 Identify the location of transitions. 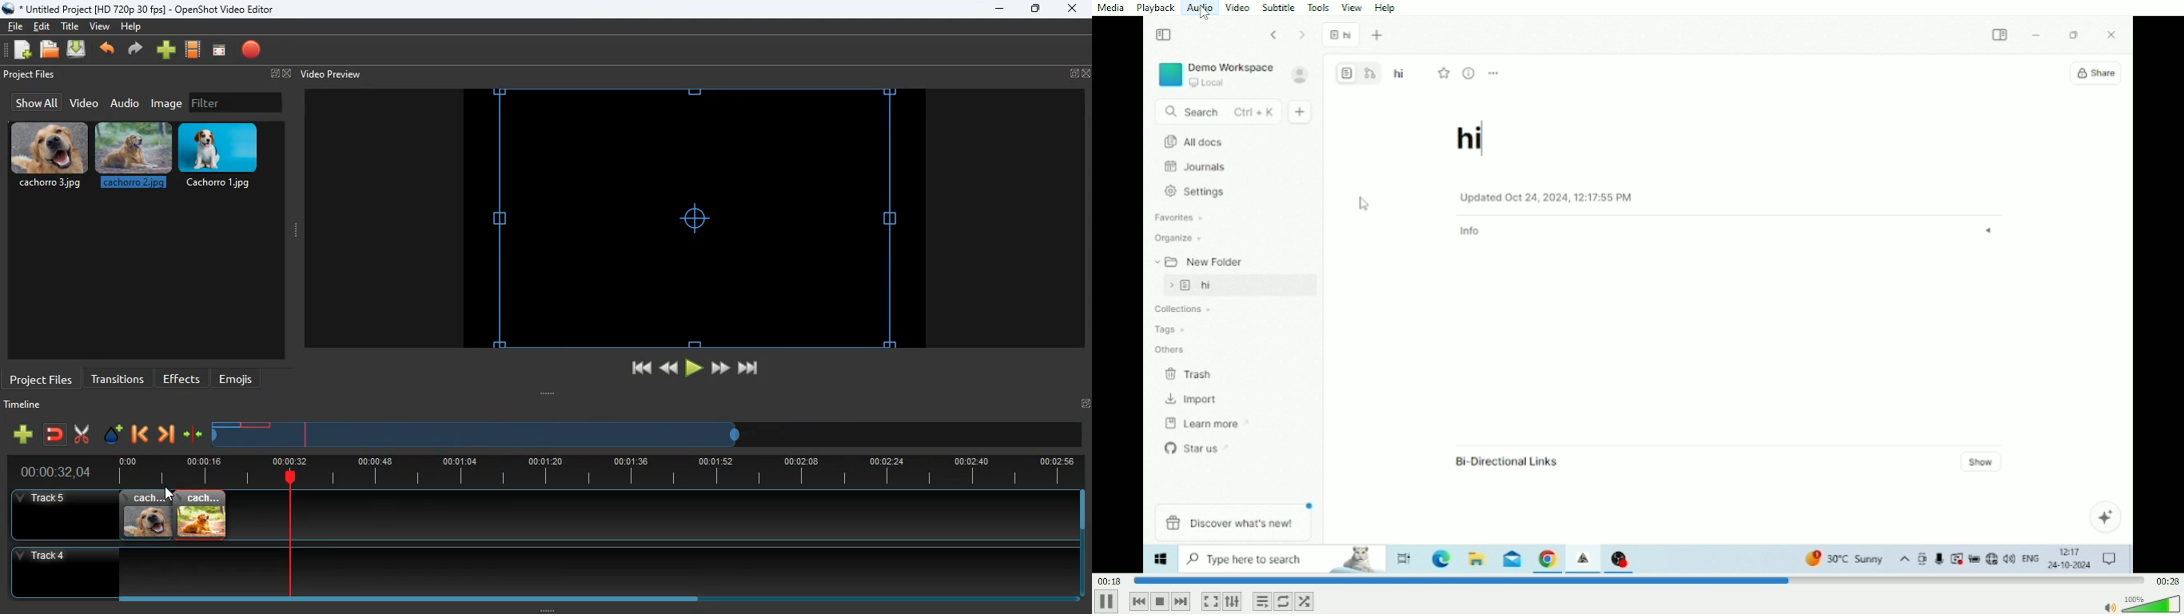
(118, 377).